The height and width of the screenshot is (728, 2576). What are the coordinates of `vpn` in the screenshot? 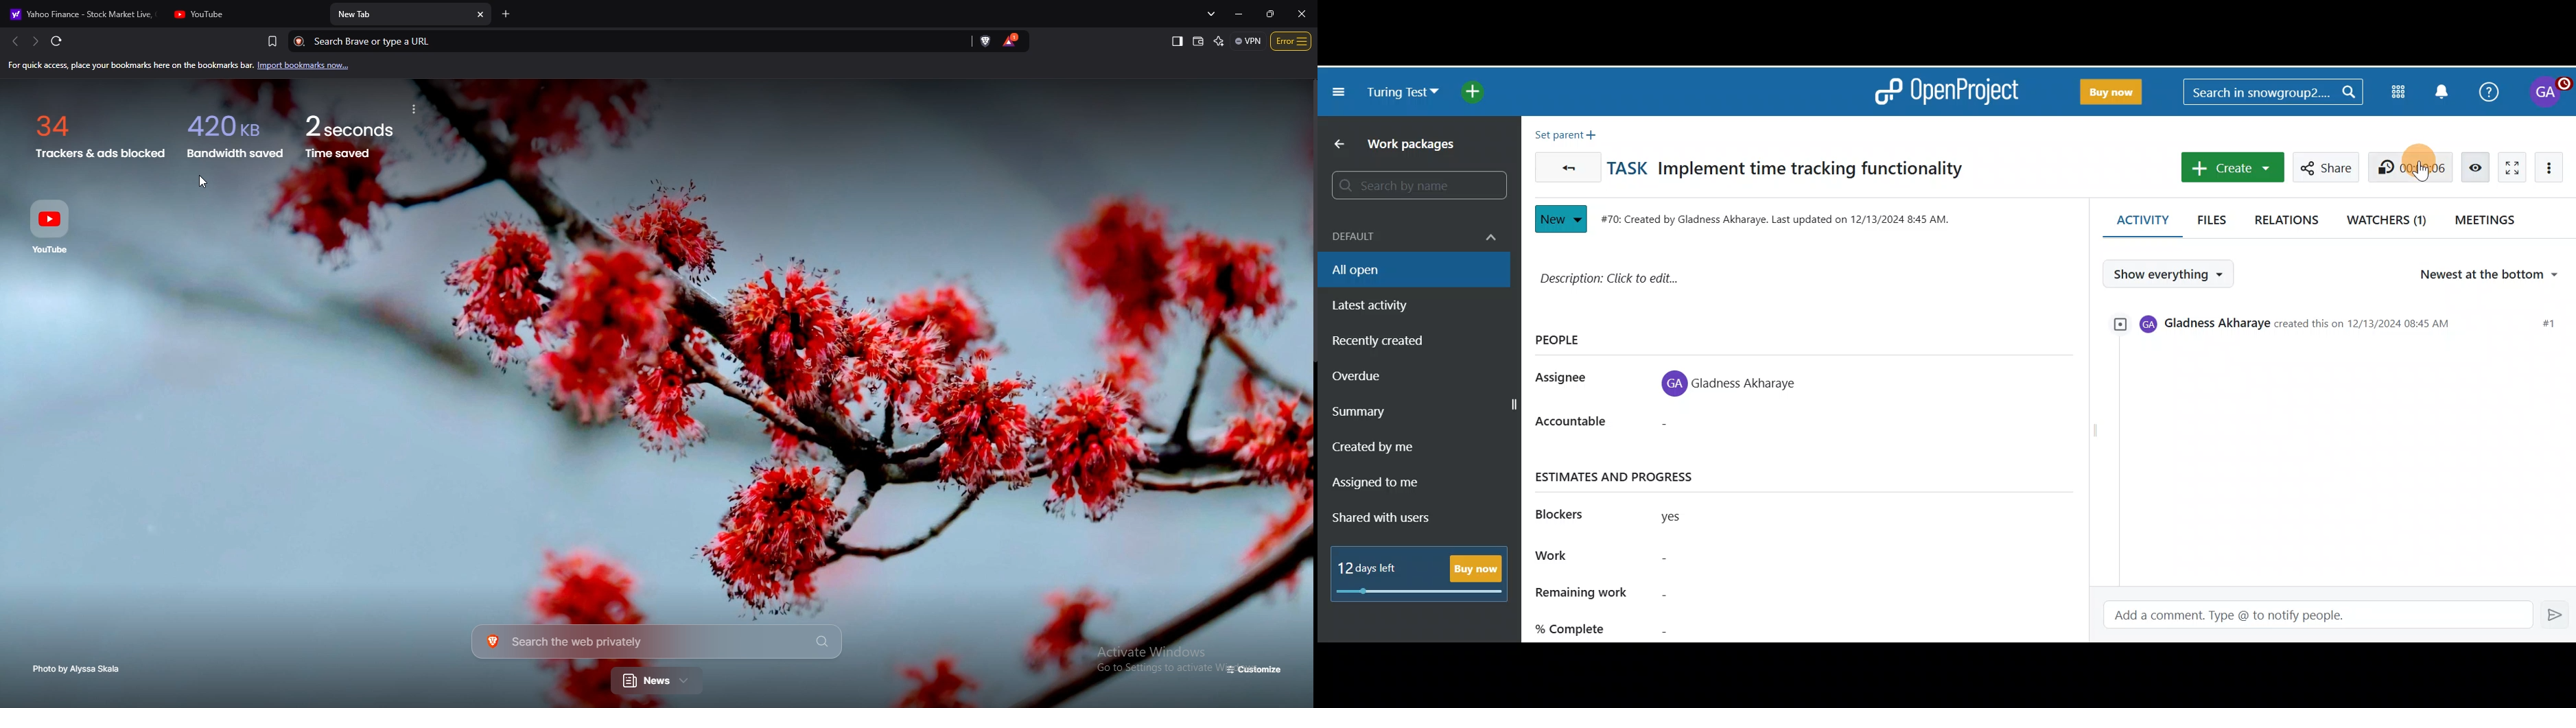 It's located at (1248, 40).